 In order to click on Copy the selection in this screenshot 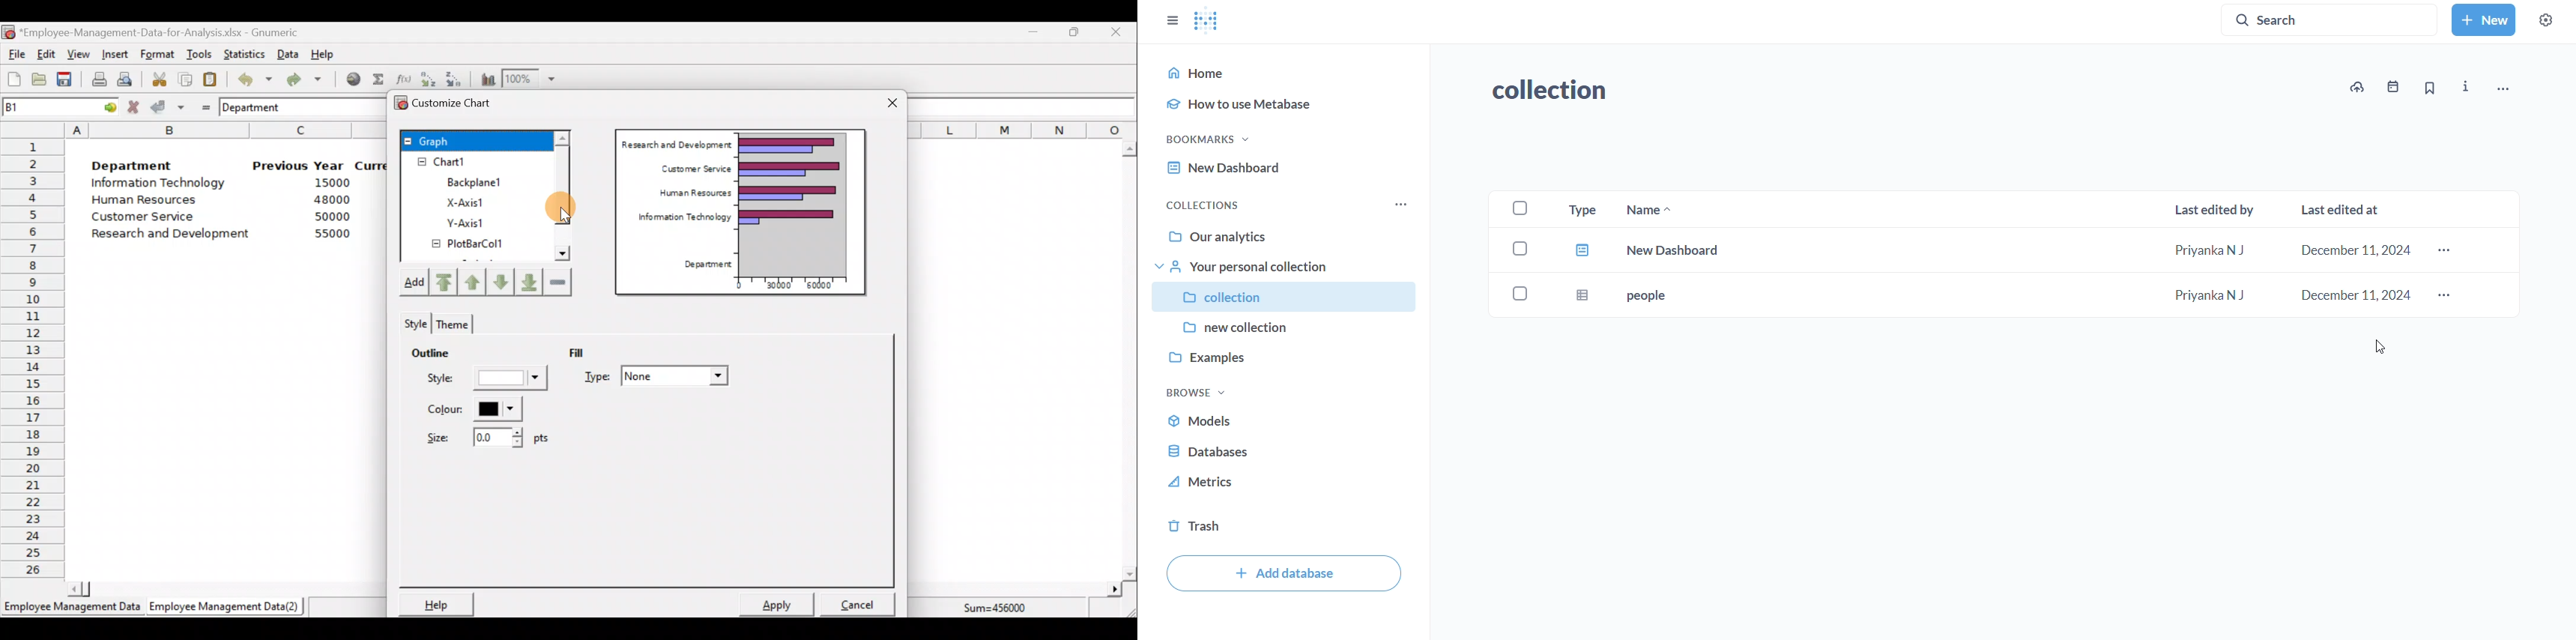, I will do `click(184, 77)`.